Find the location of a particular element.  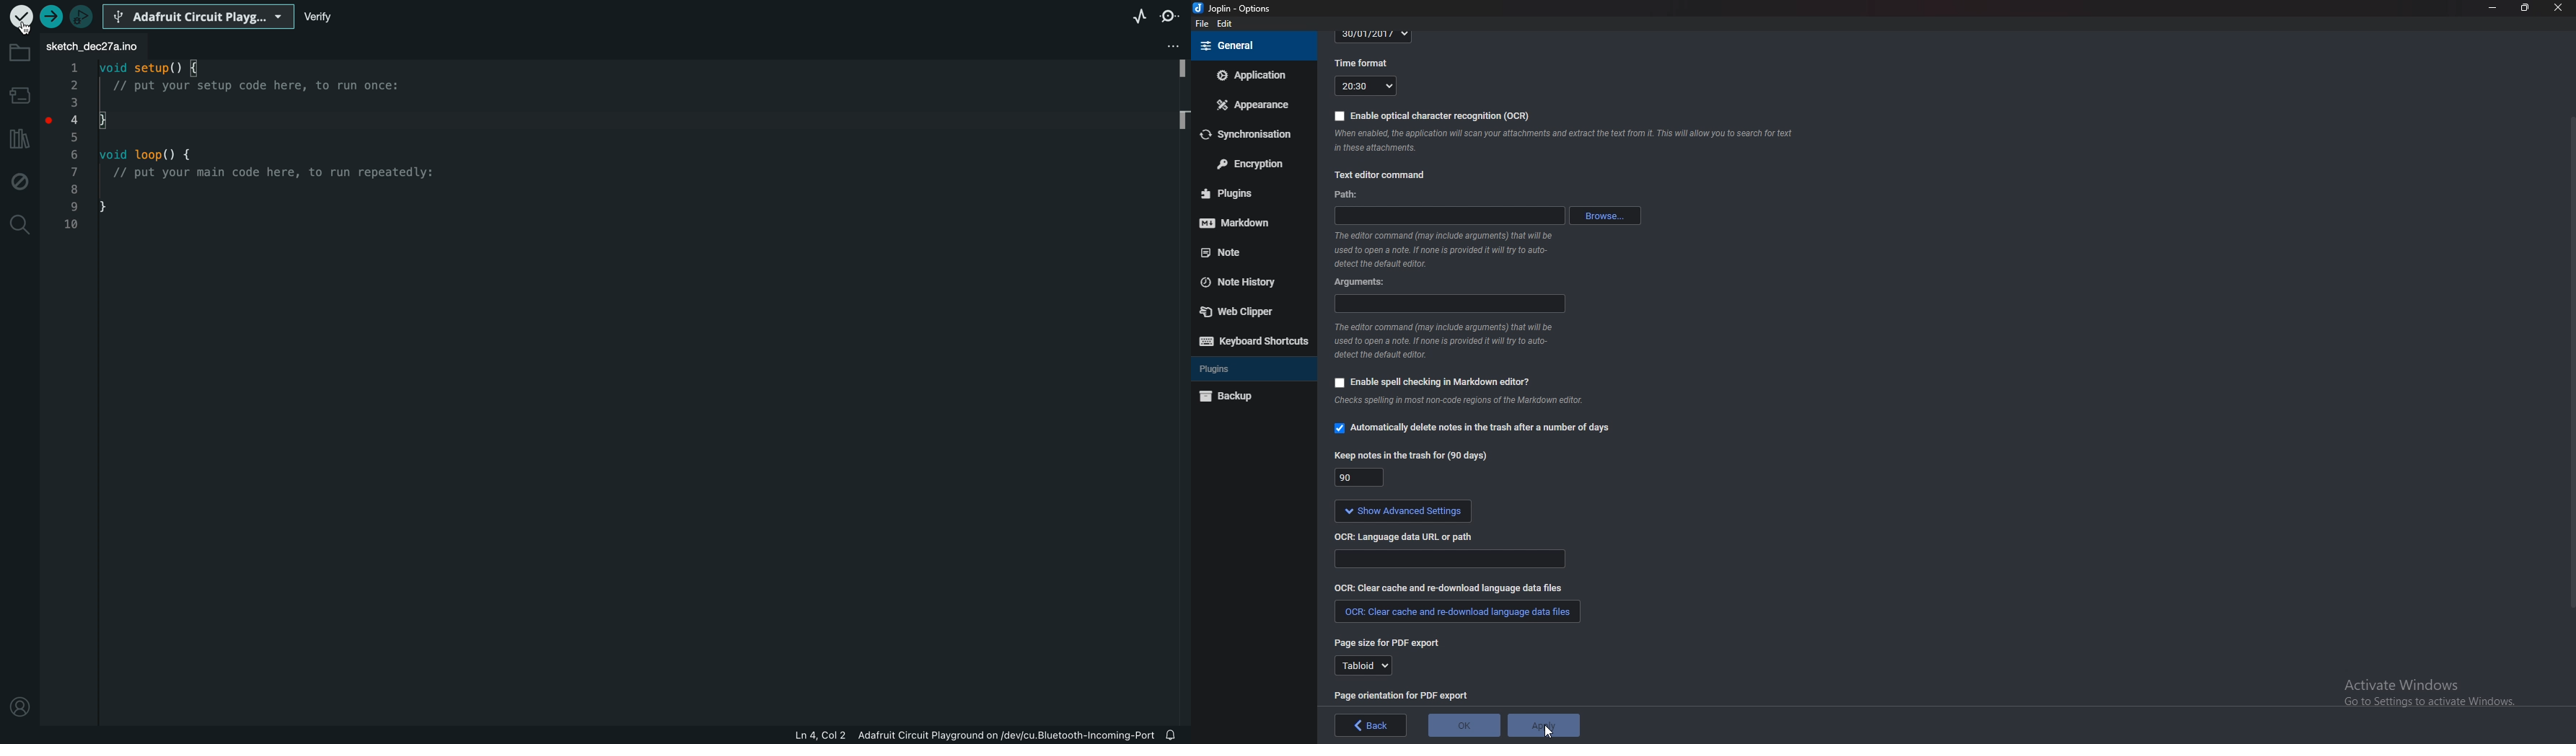

Time format is located at coordinates (1366, 62).